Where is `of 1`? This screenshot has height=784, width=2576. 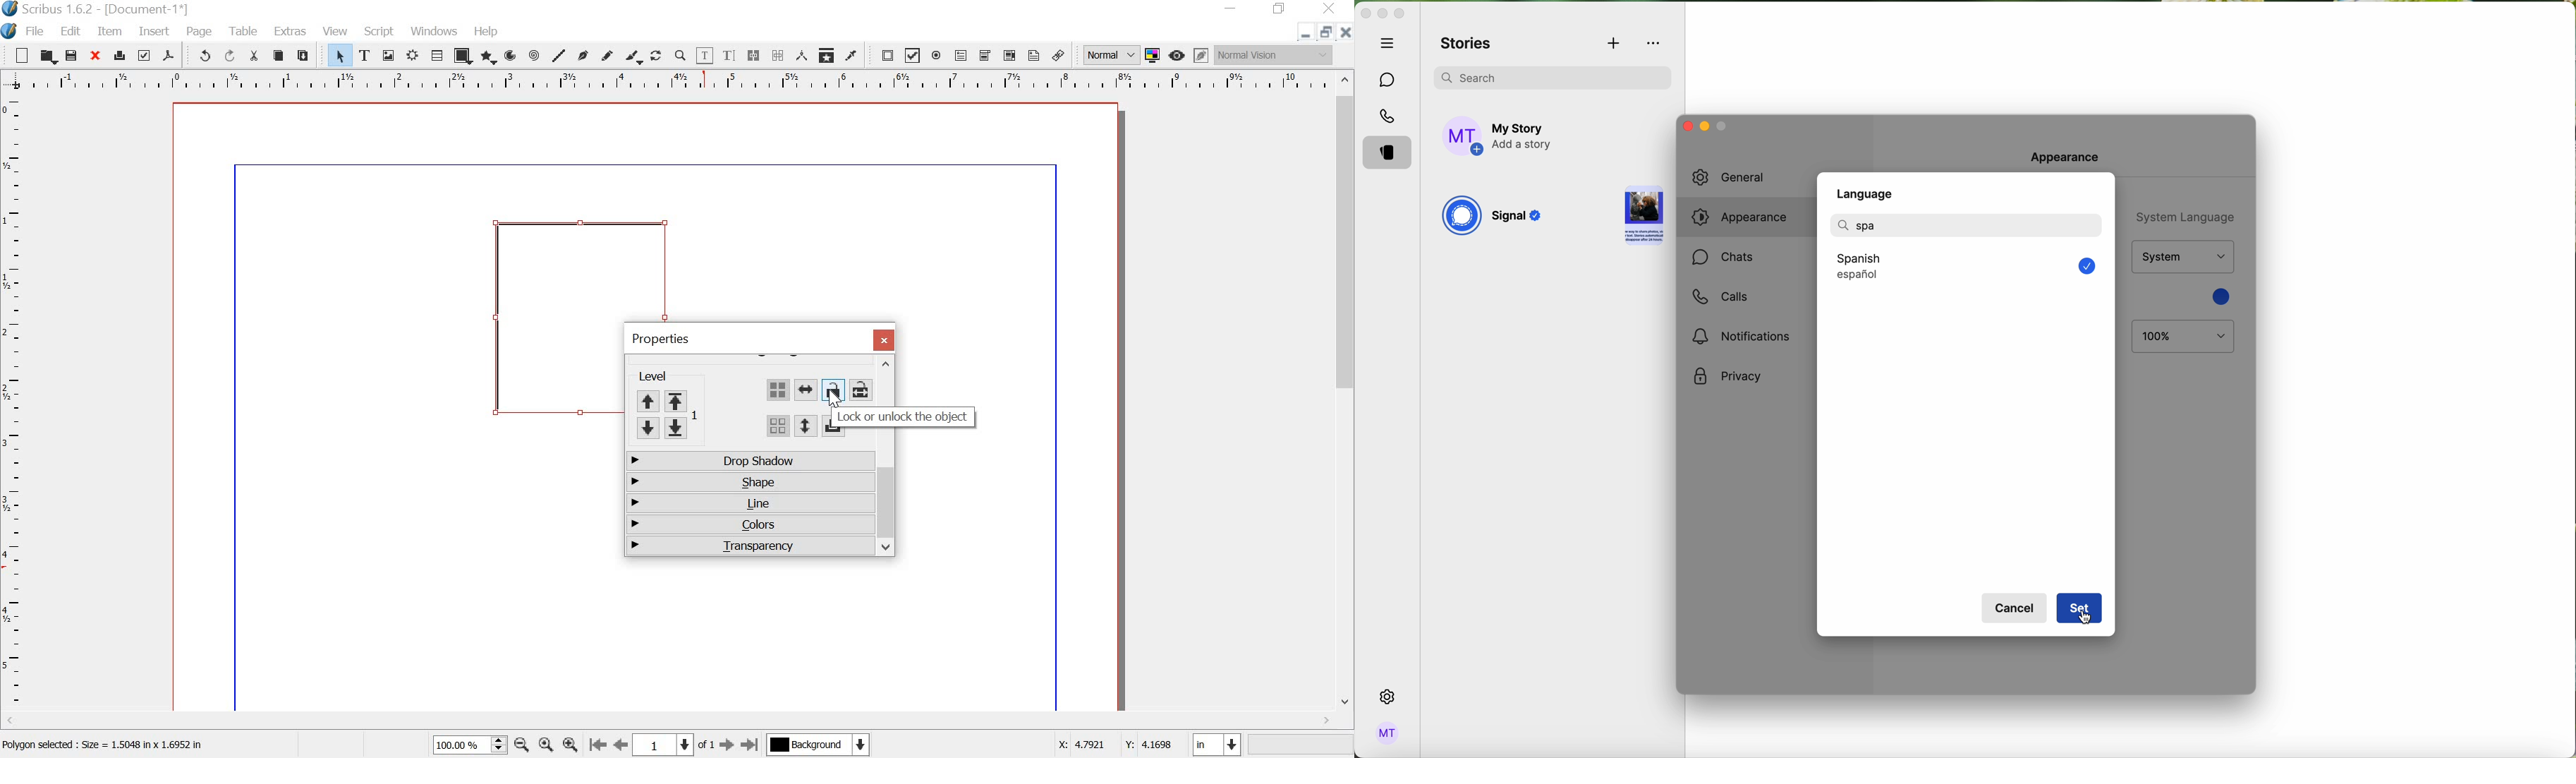 of 1 is located at coordinates (707, 747).